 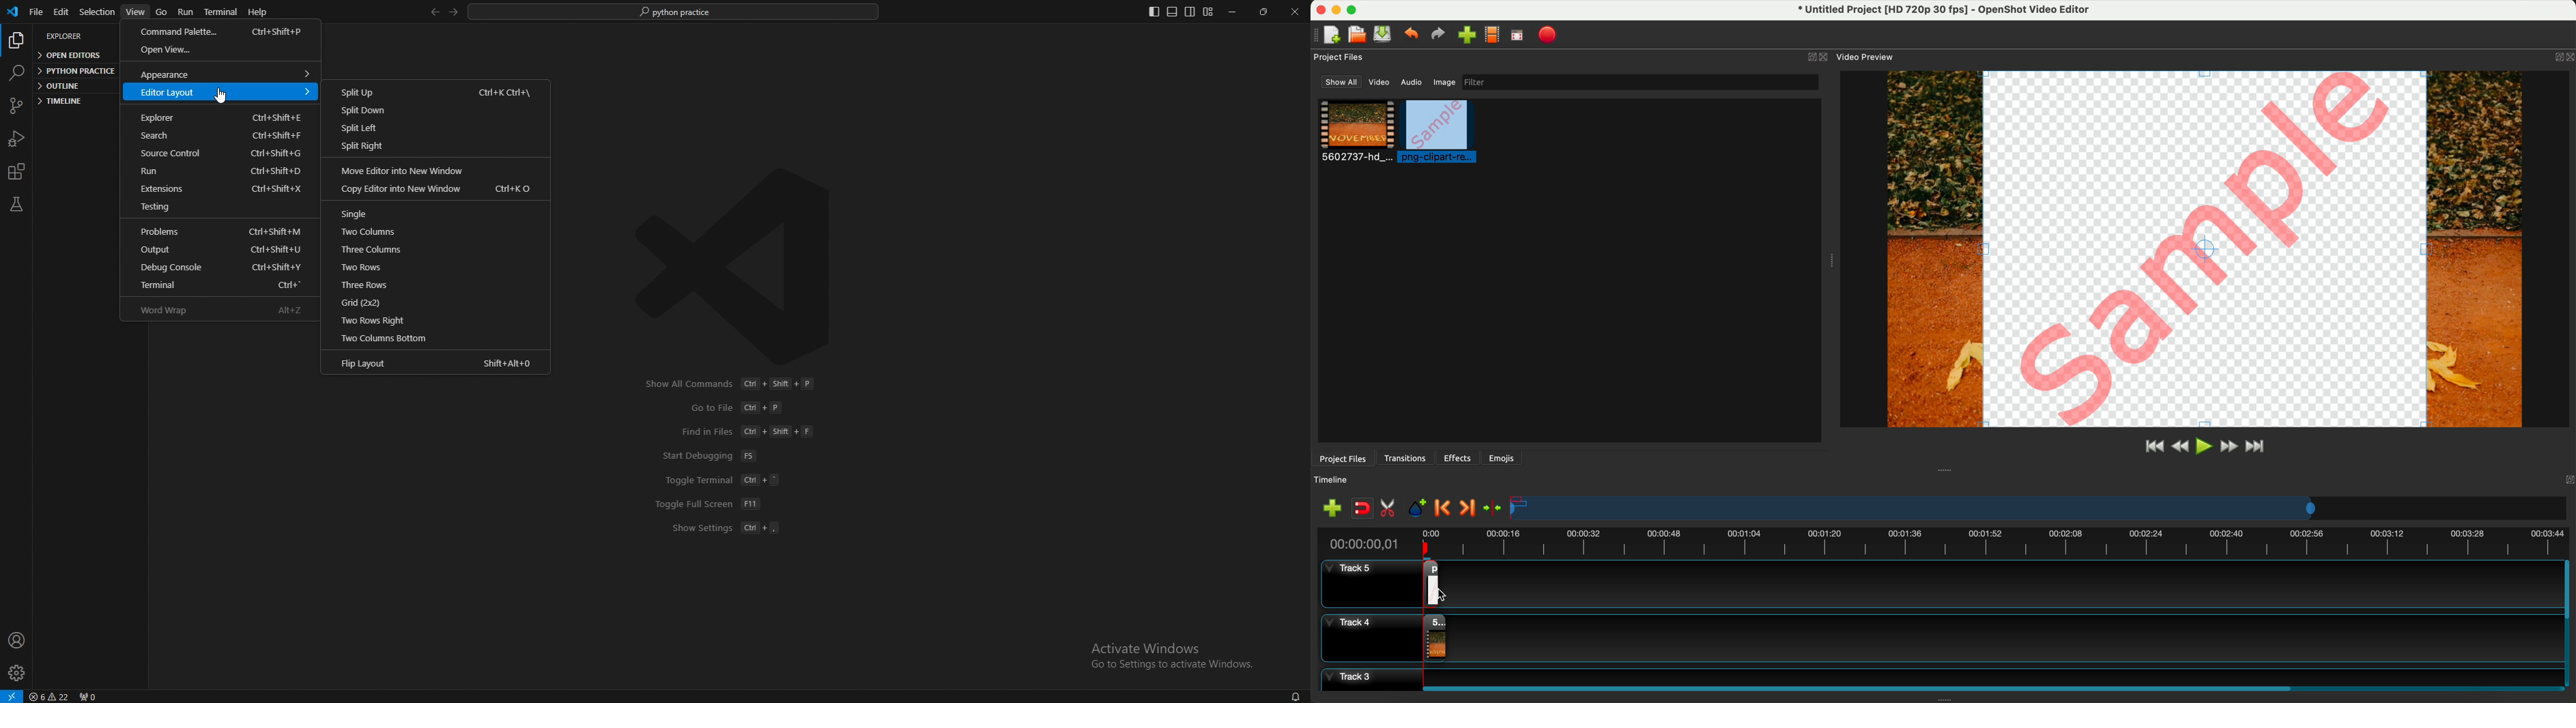 I want to click on problems ctrl+shift+m, so click(x=216, y=231).